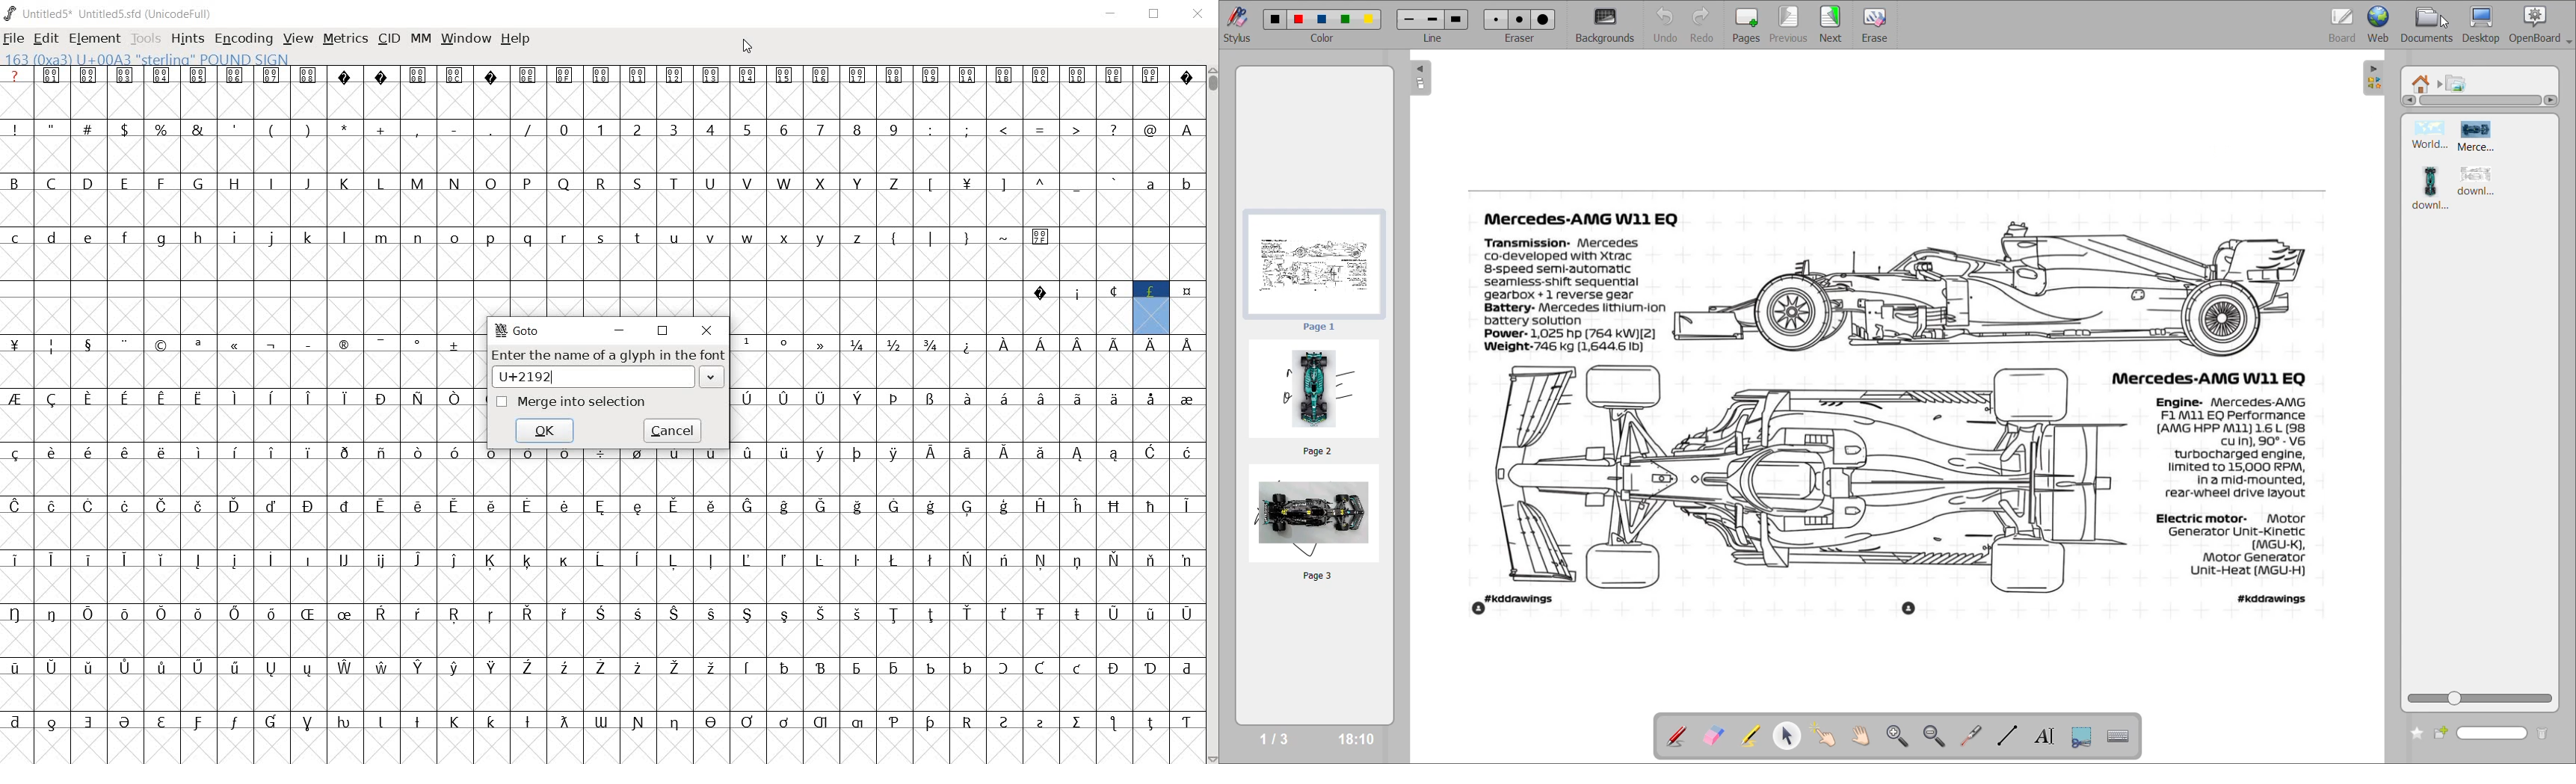 Image resolution: width=2576 pixels, height=784 pixels. I want to click on glyph characters, so click(236, 416).